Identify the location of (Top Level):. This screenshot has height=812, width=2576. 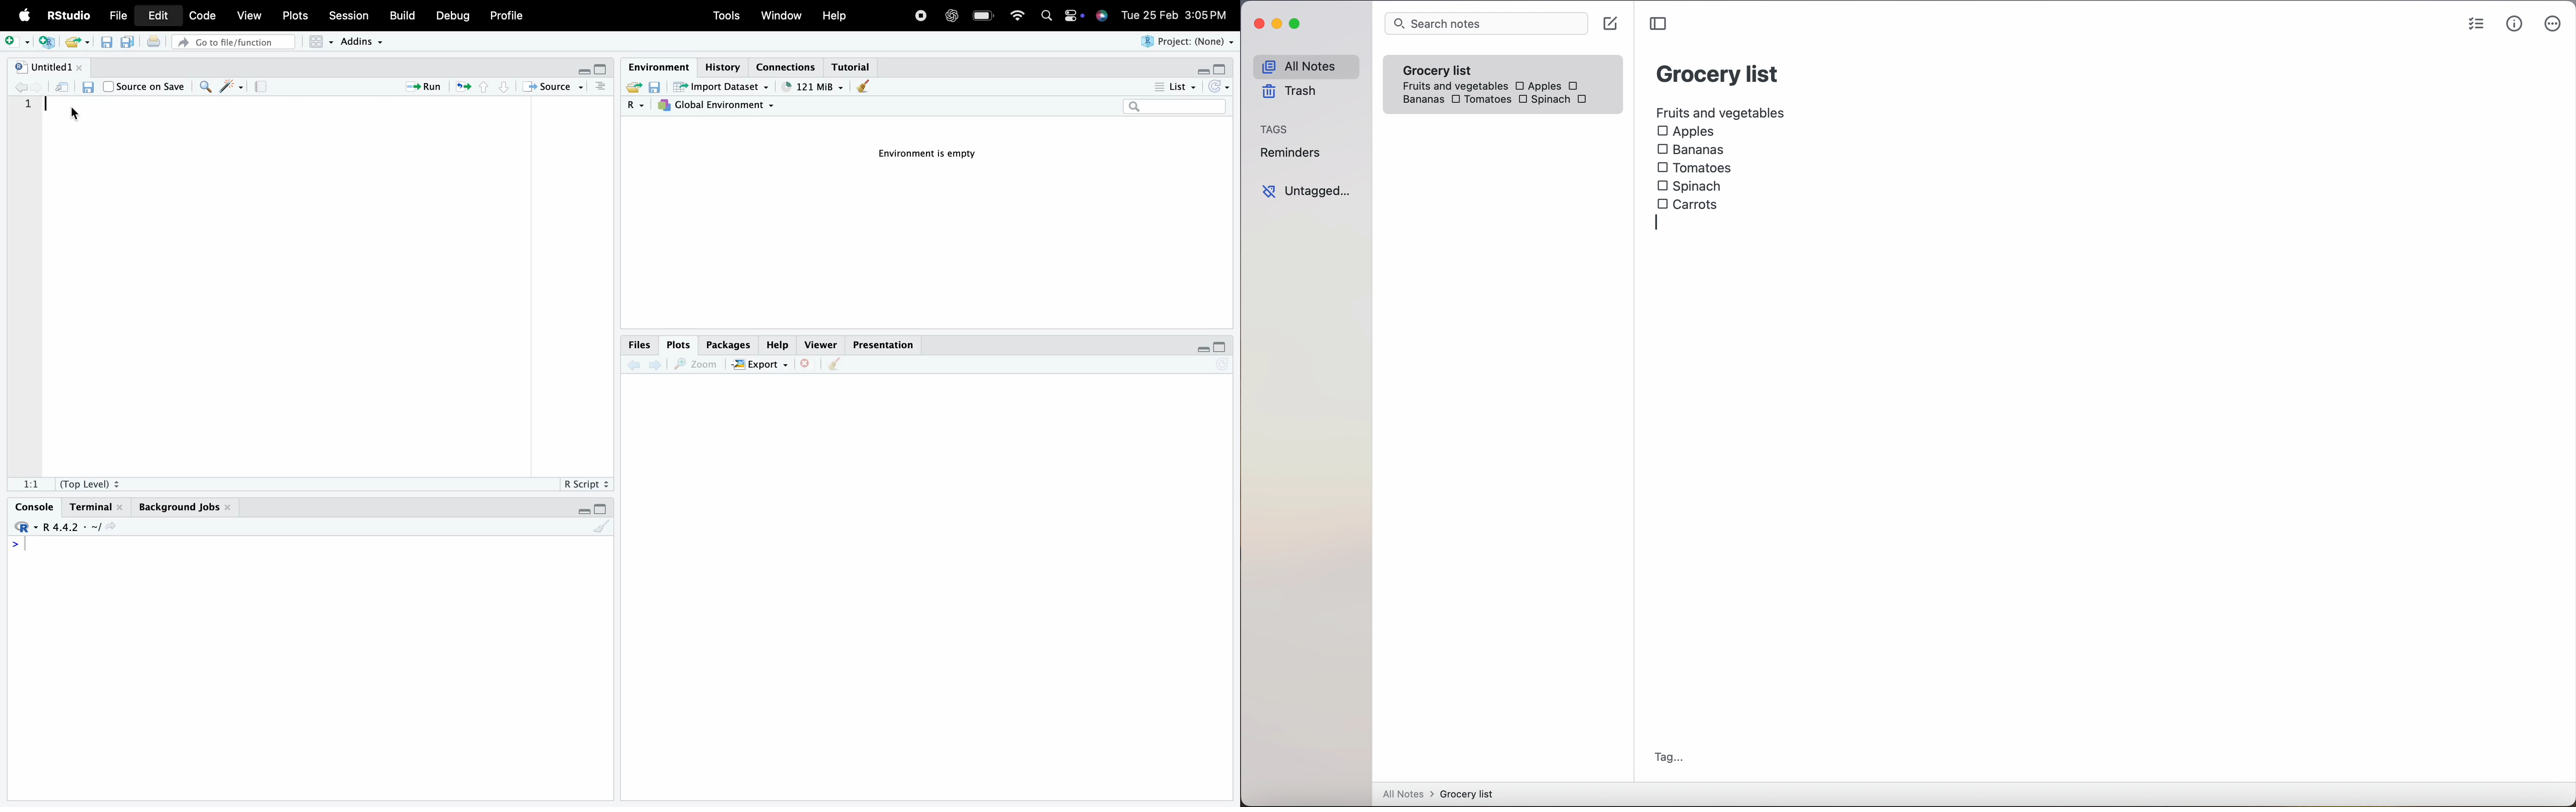
(91, 482).